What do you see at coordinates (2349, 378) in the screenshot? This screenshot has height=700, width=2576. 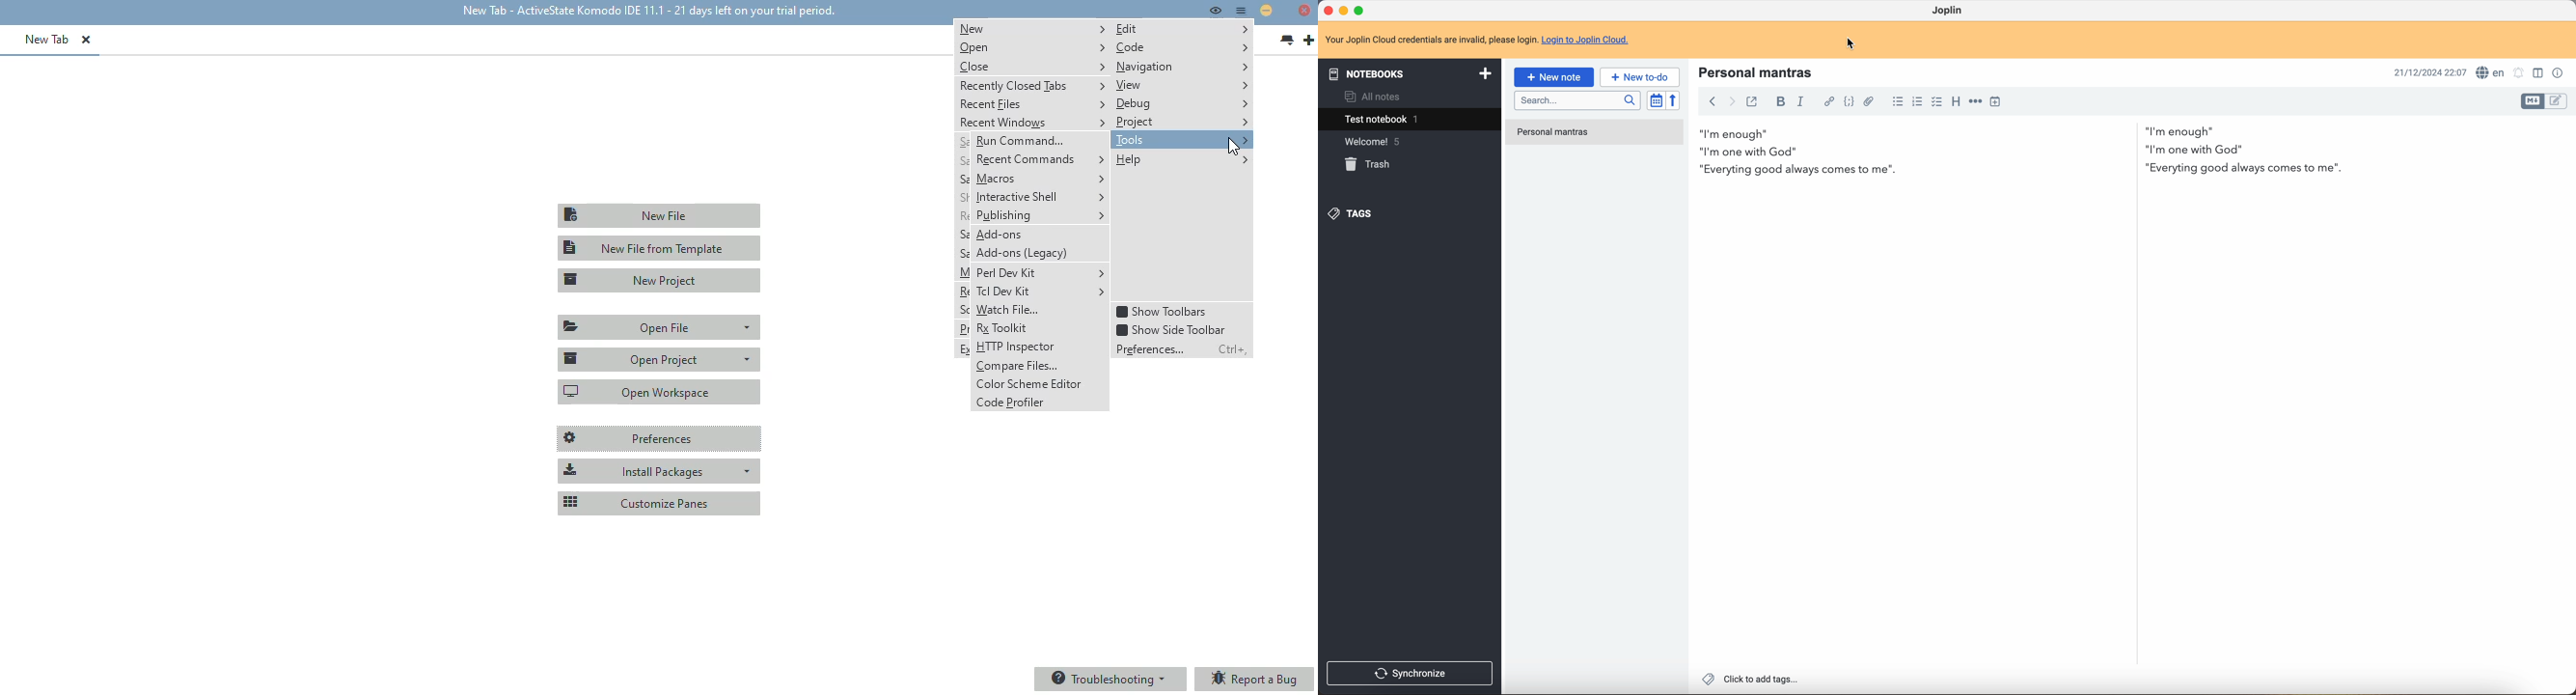 I see `body text` at bounding box center [2349, 378].